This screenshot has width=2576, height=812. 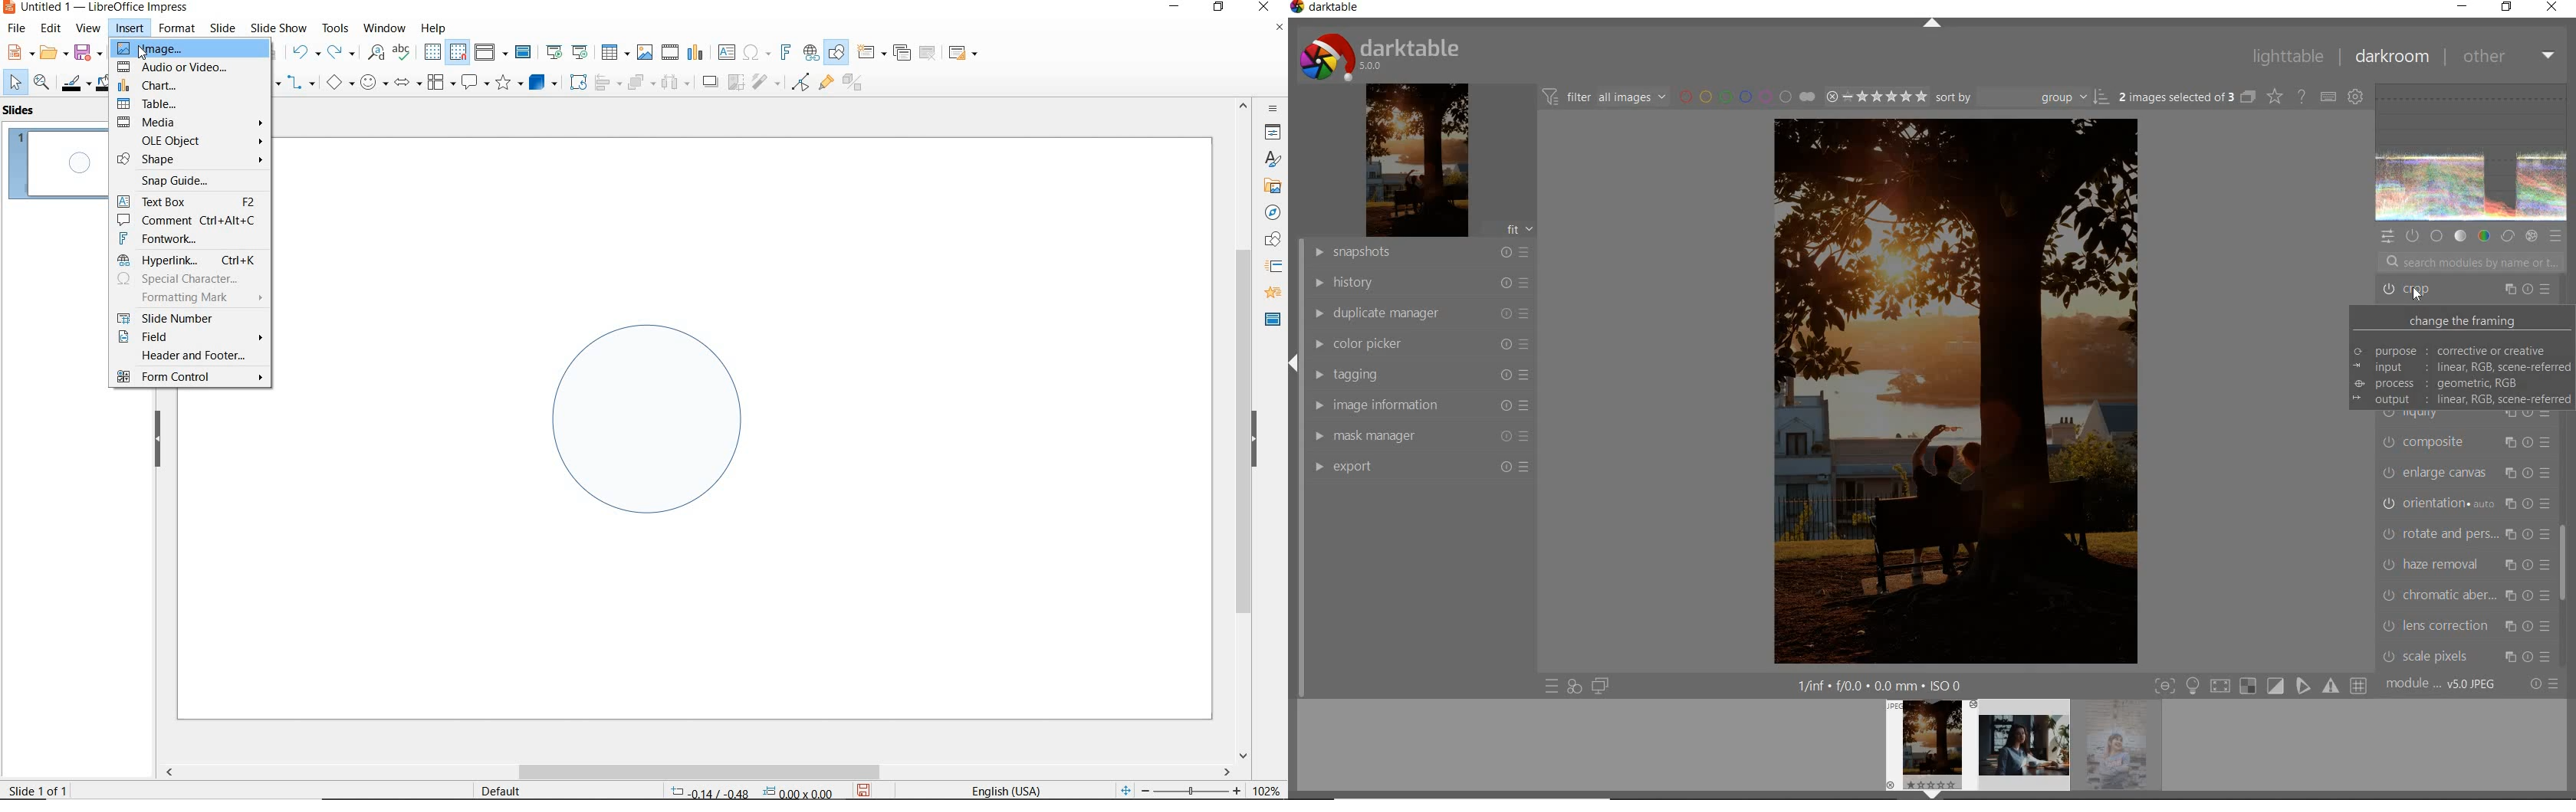 I want to click on slide transition, so click(x=1273, y=267).